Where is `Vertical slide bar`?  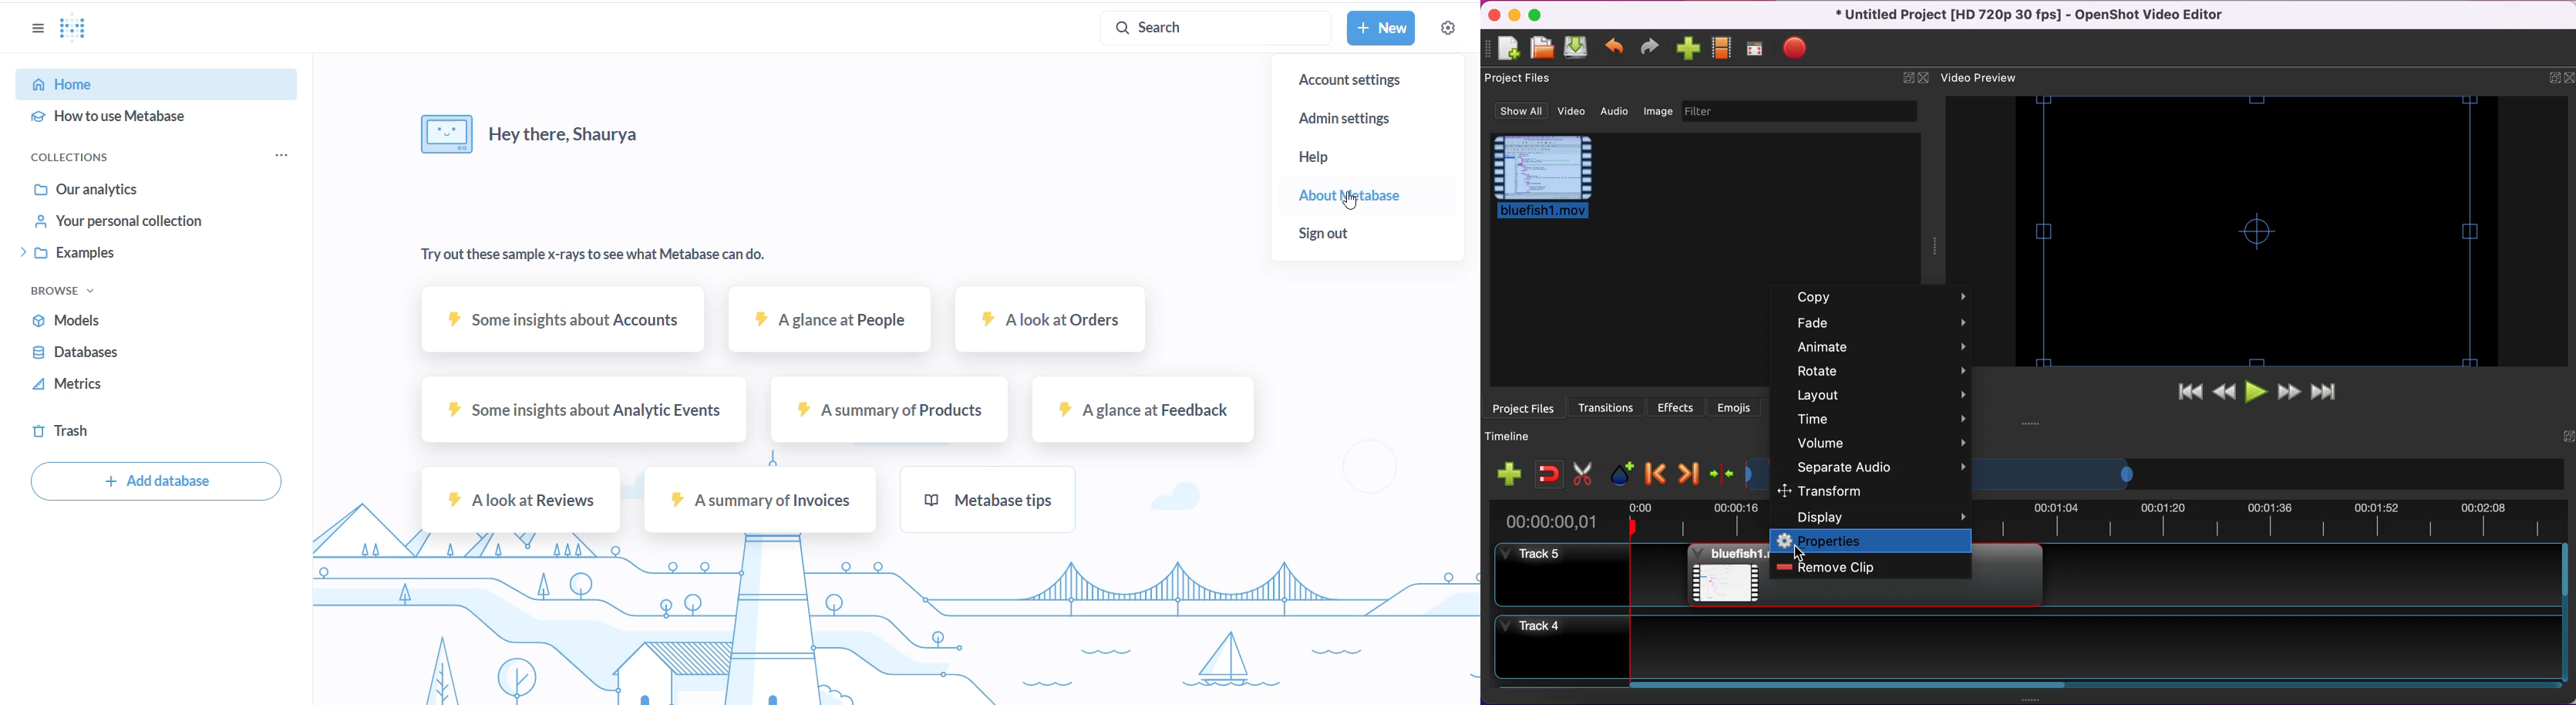 Vertical slide bar is located at coordinates (2565, 612).